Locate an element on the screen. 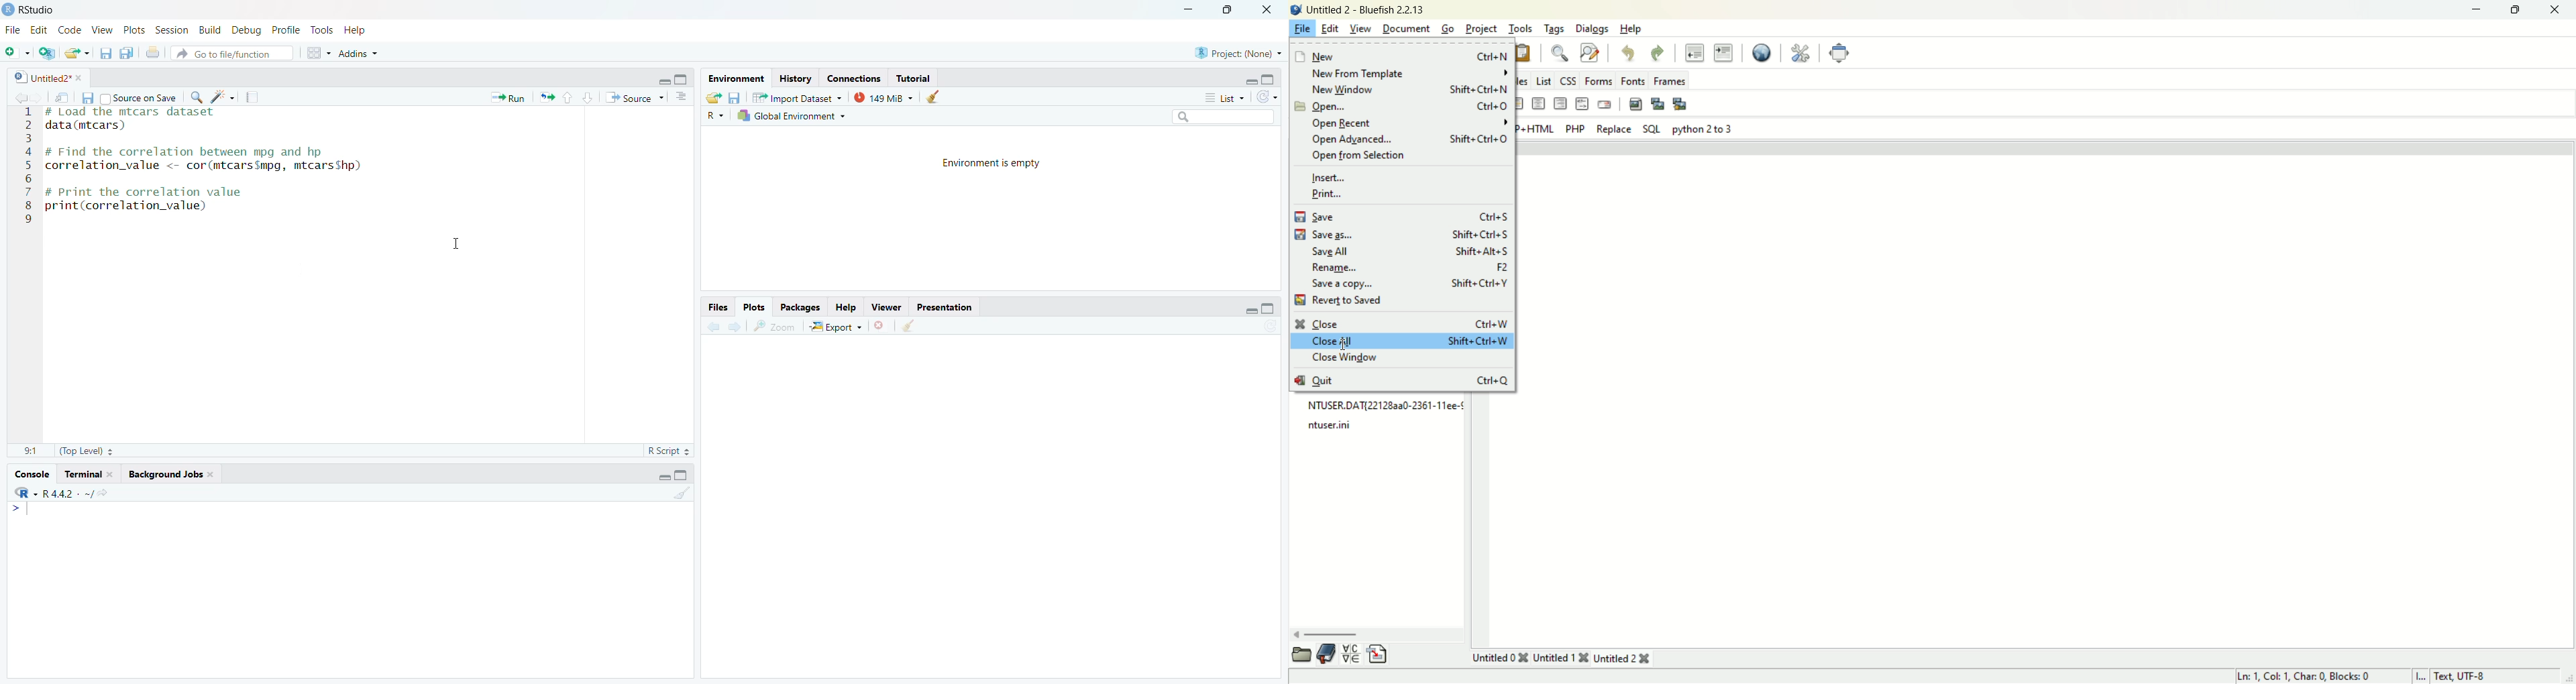 This screenshot has height=700, width=2576. Maximize is located at coordinates (683, 79).